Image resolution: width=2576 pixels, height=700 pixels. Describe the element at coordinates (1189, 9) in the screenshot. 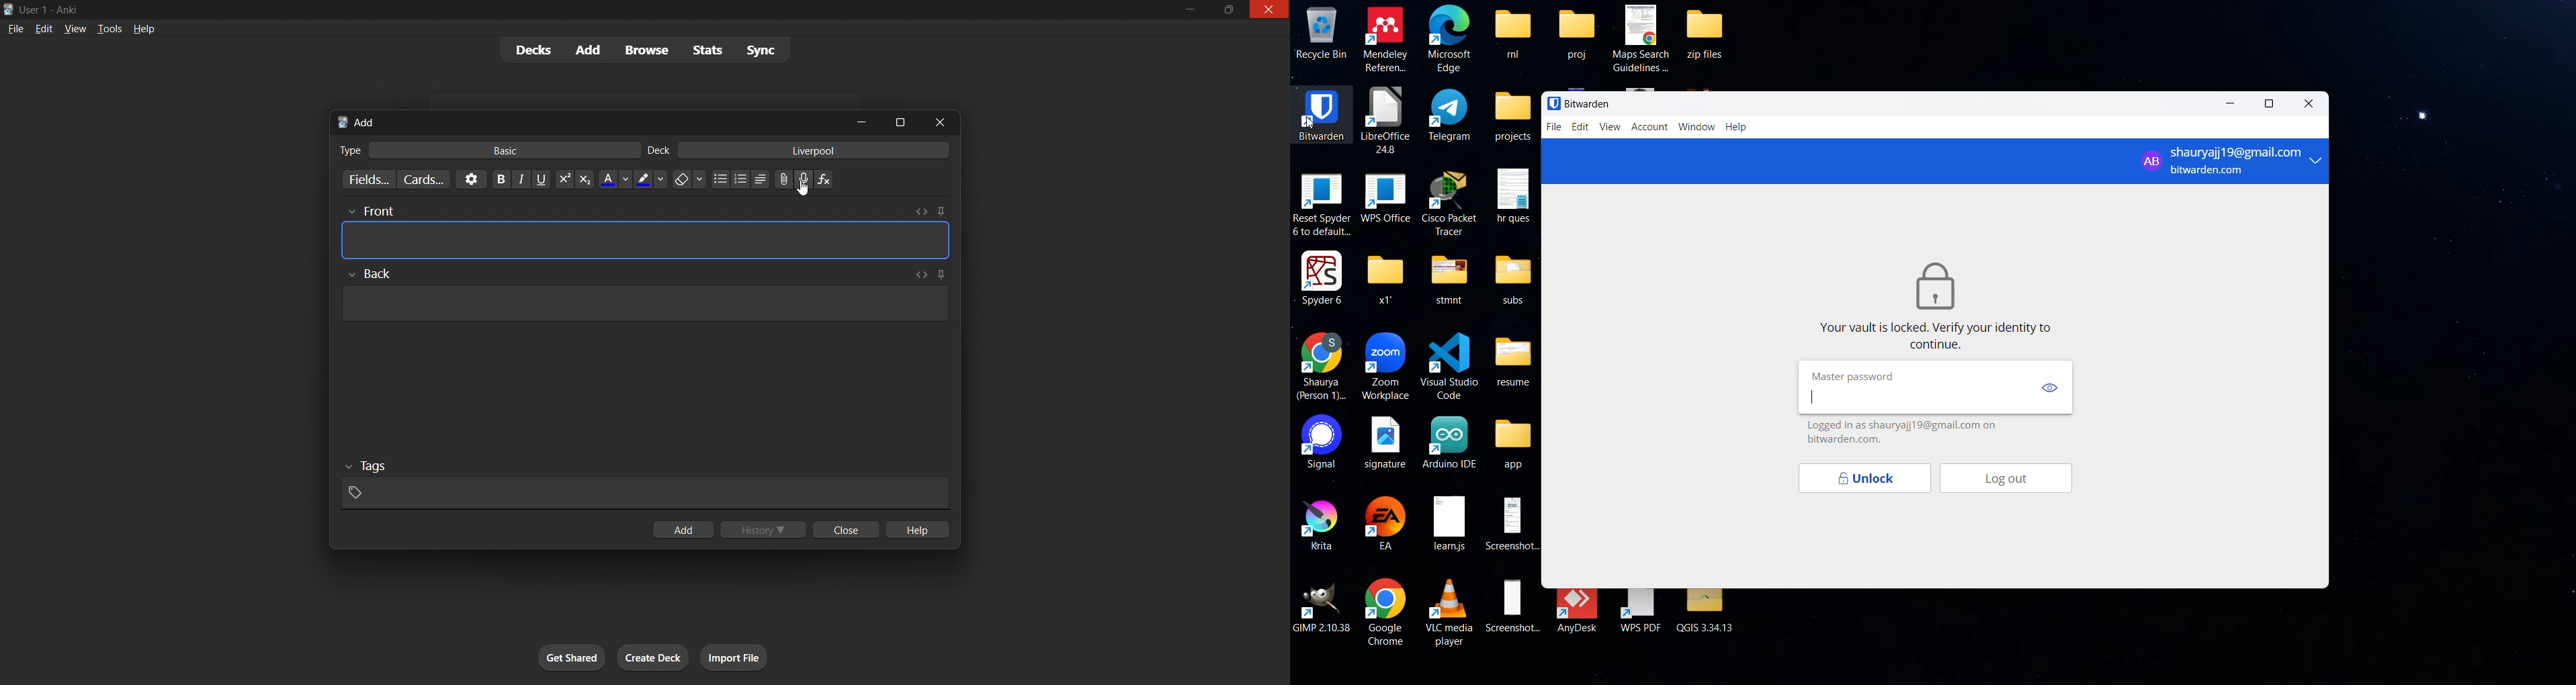

I see `minimize` at that location.